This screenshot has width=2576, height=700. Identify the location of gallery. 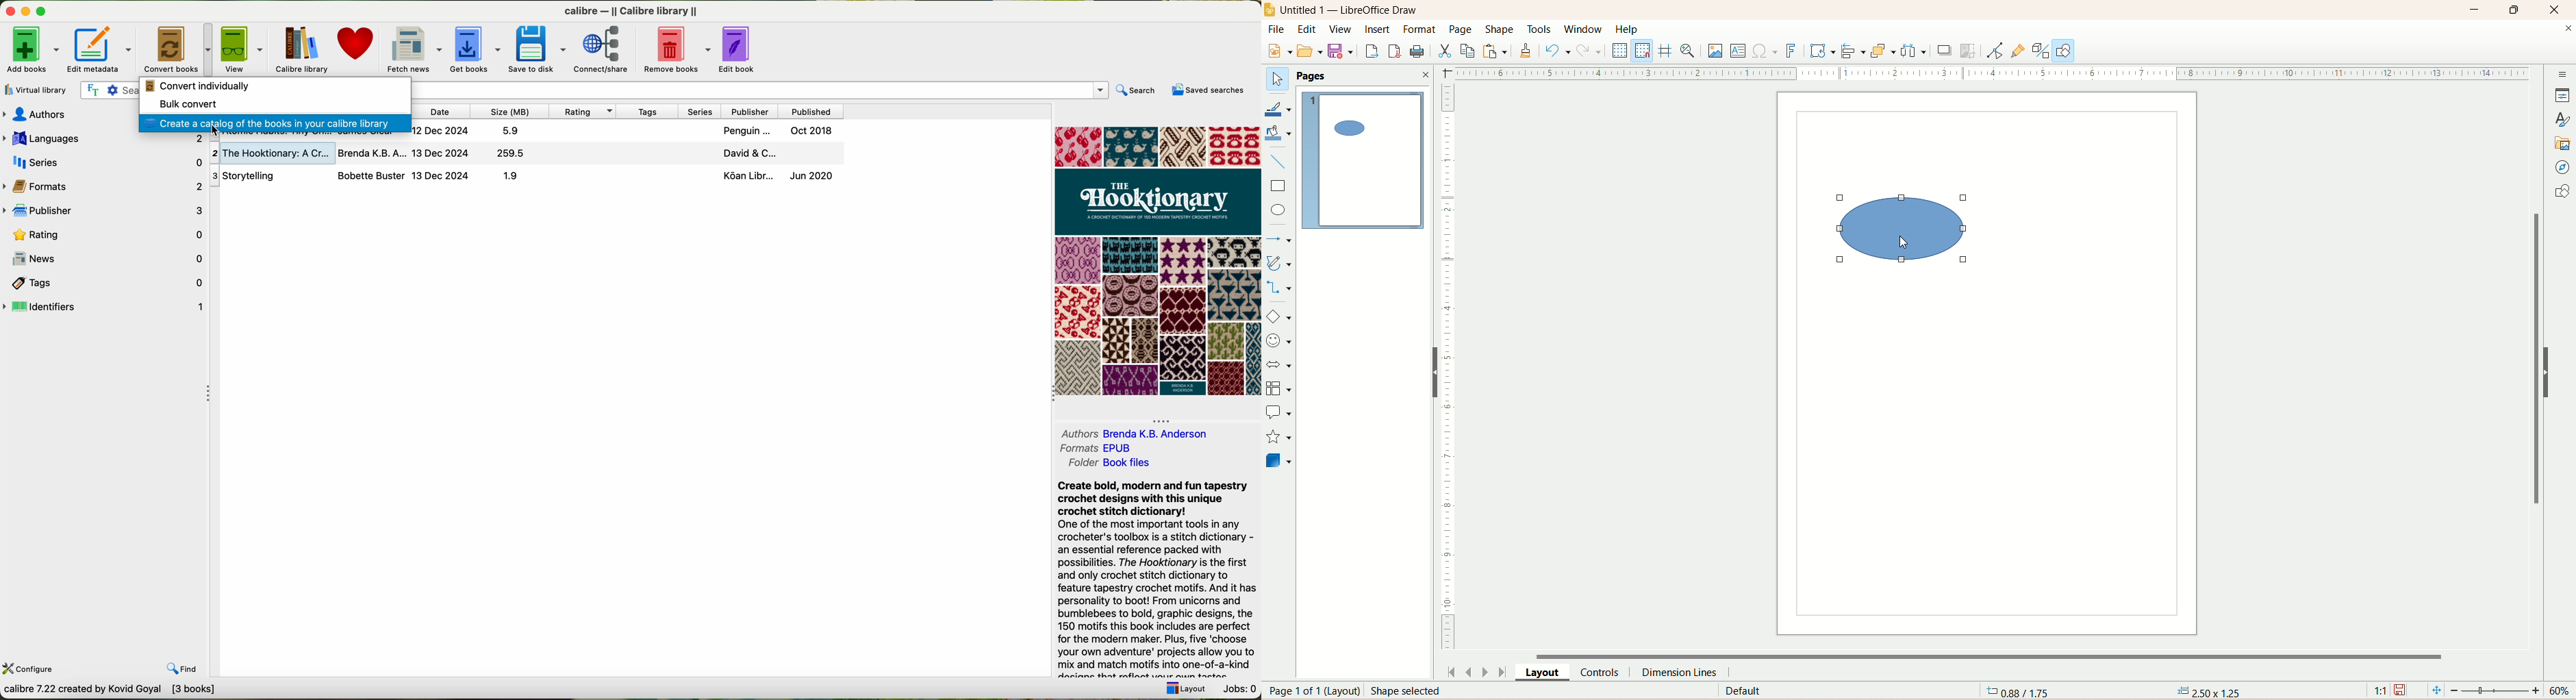
(2564, 145).